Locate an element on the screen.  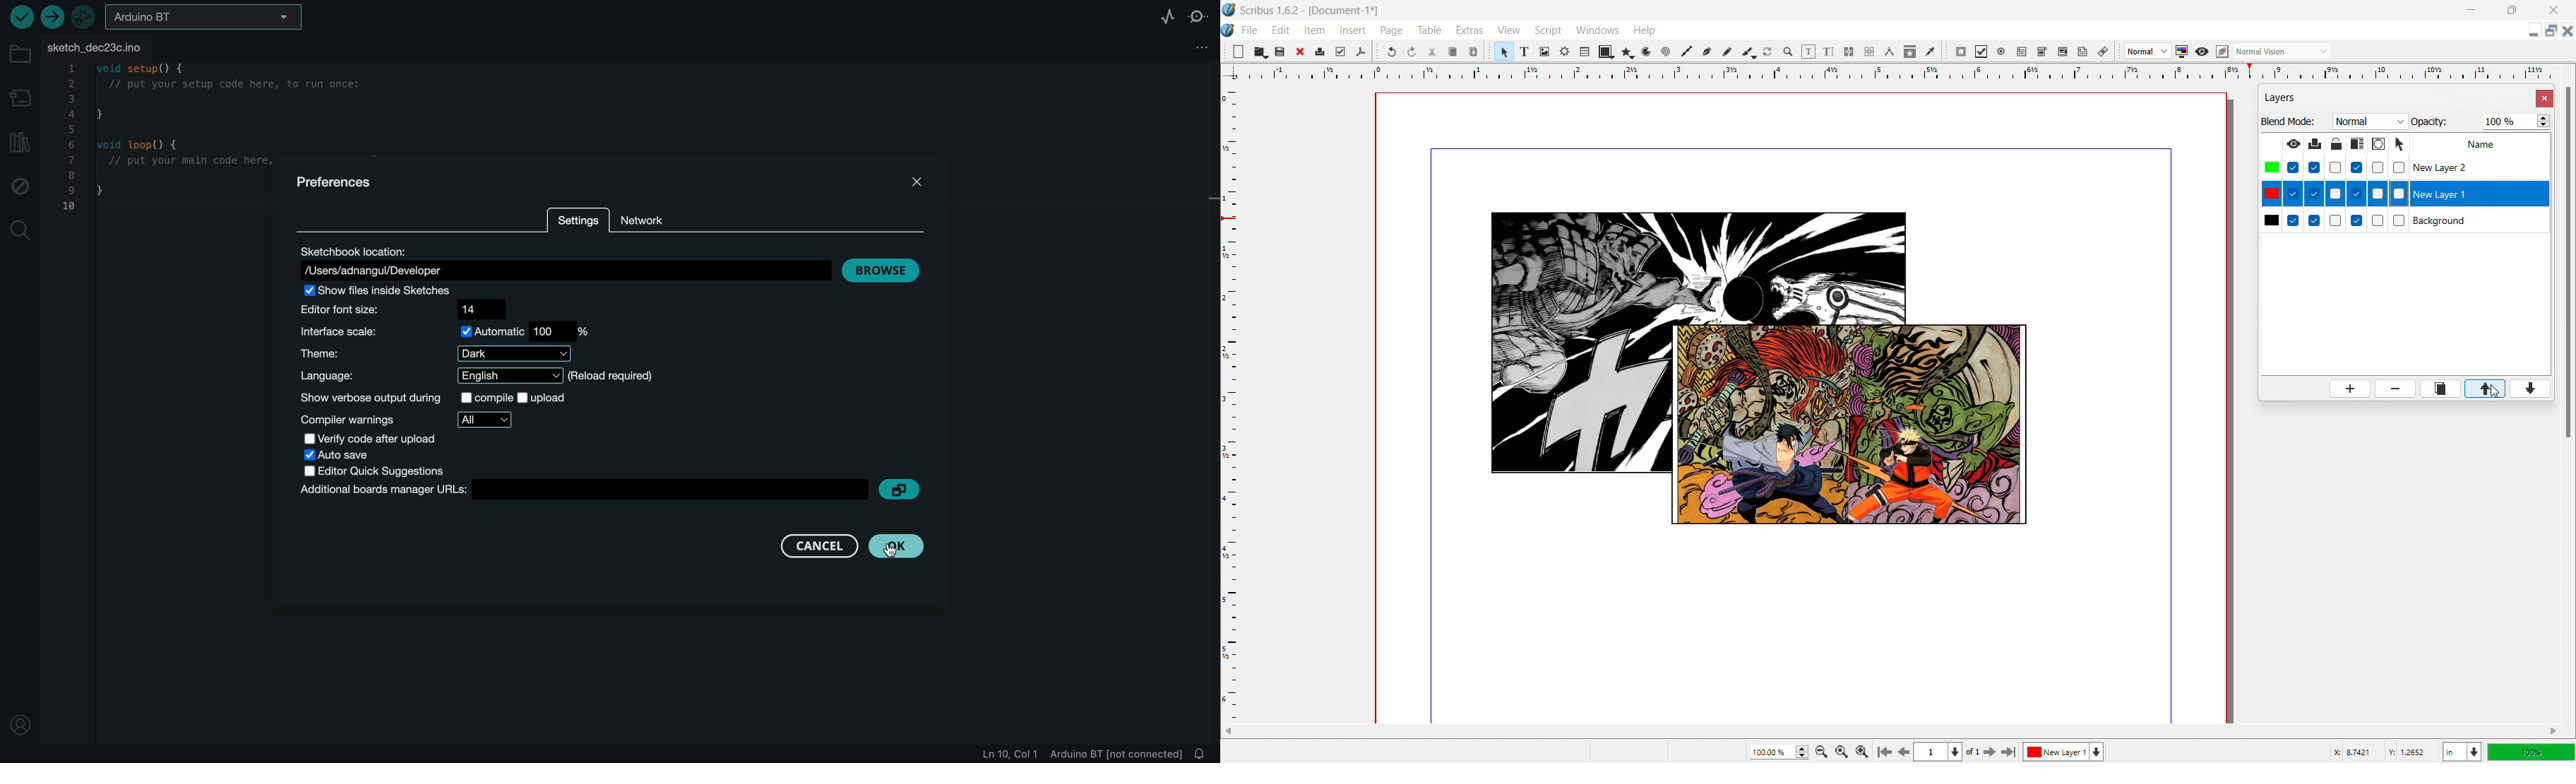
caligraphic line is located at coordinates (1748, 52).